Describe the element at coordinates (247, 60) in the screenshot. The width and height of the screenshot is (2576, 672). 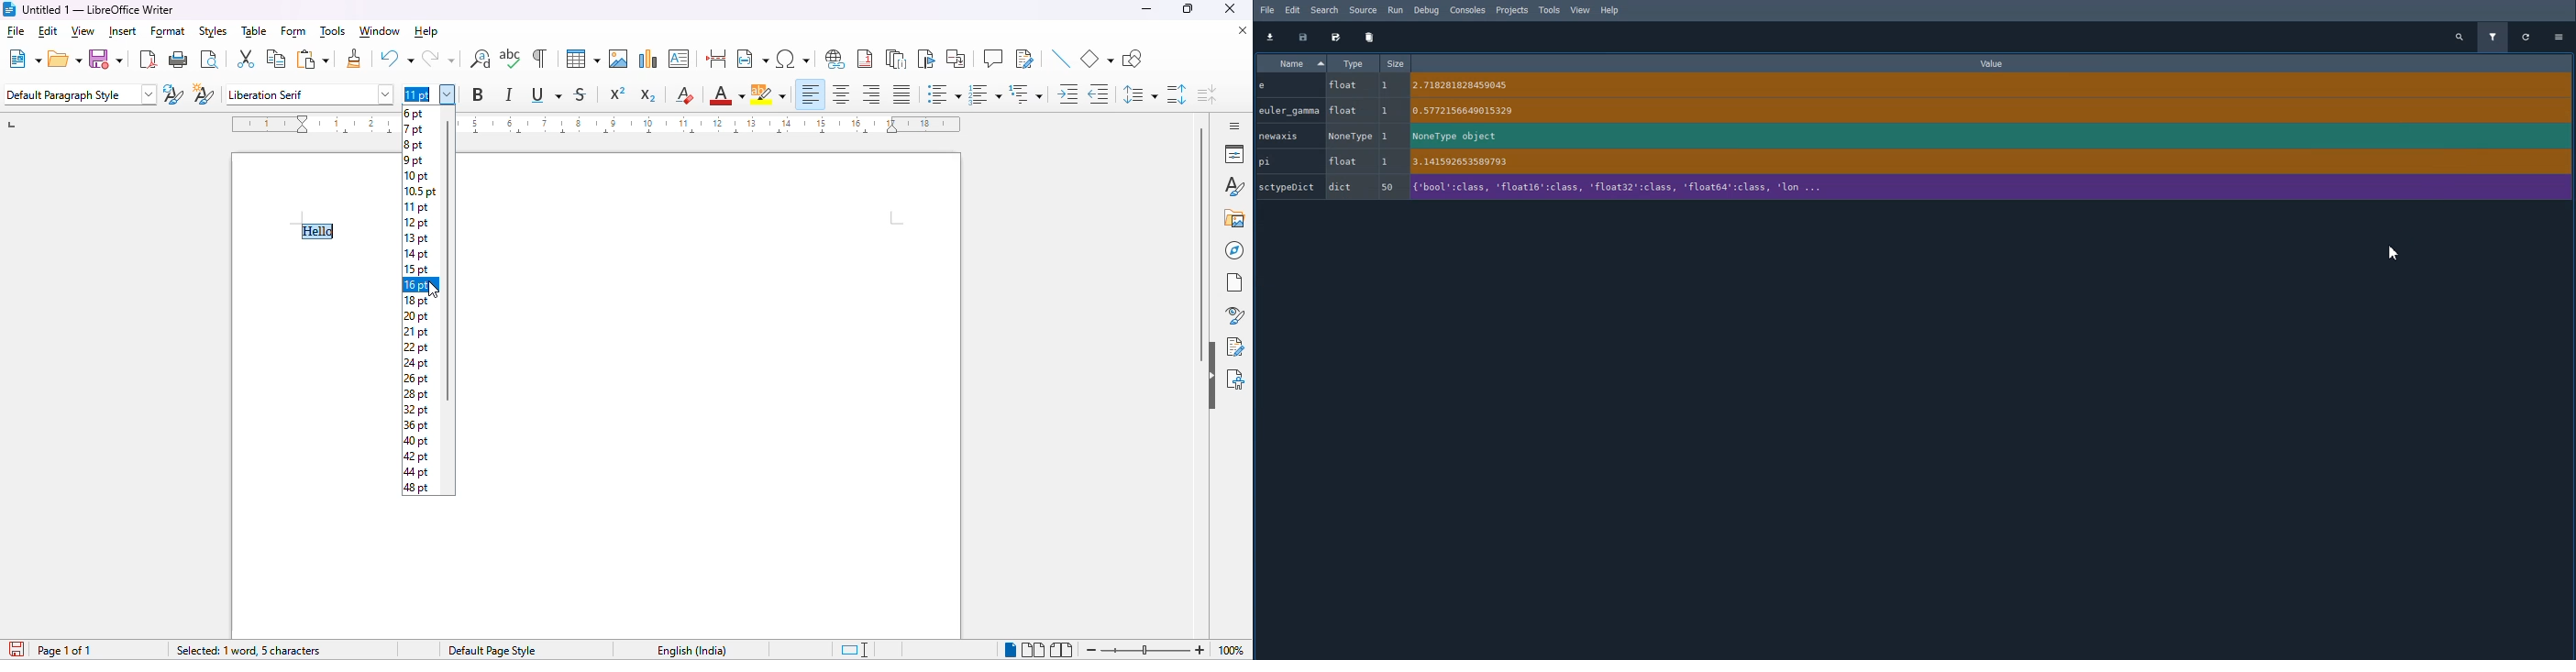
I see `cut` at that location.